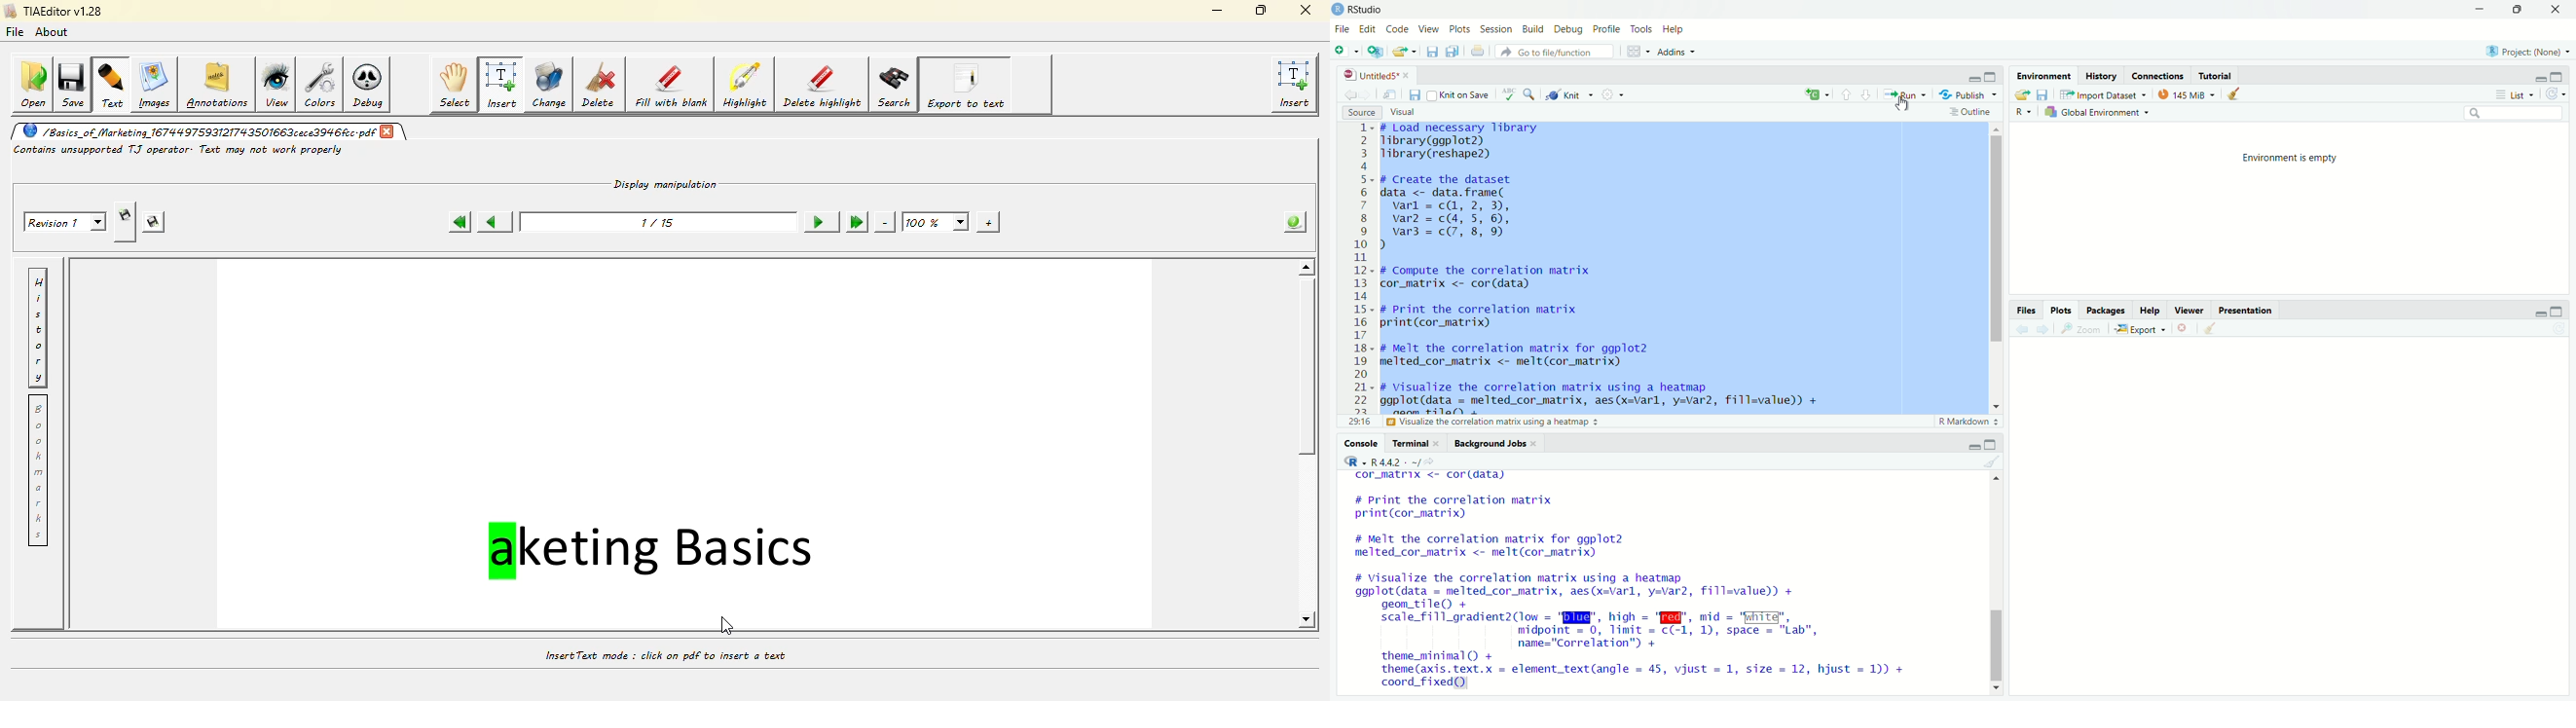 This screenshot has width=2576, height=728. I want to click on search, so click(2514, 113).